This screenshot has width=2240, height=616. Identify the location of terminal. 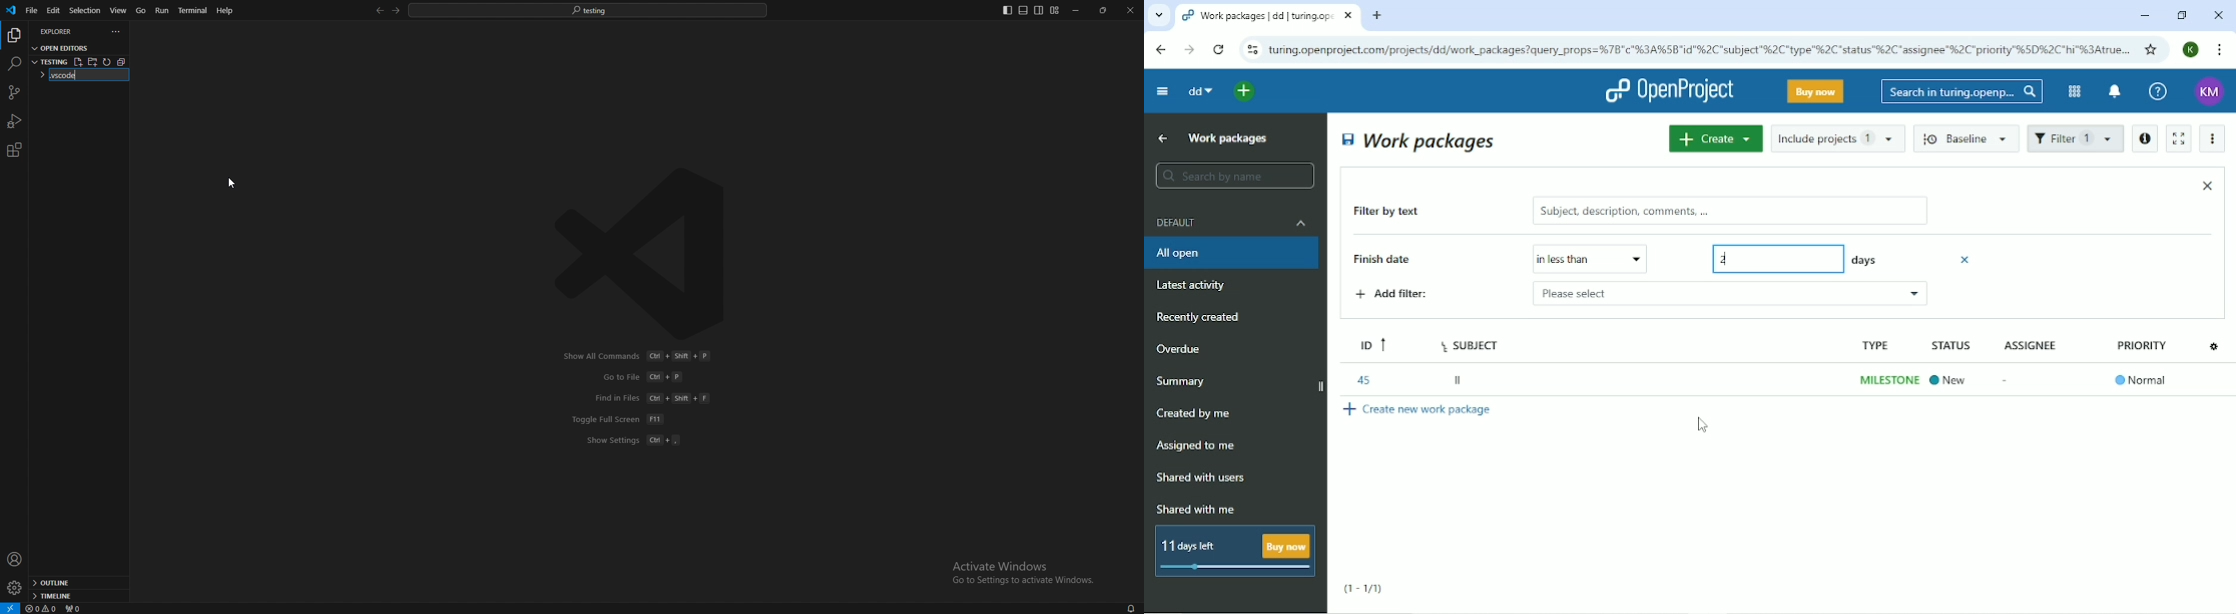
(195, 11).